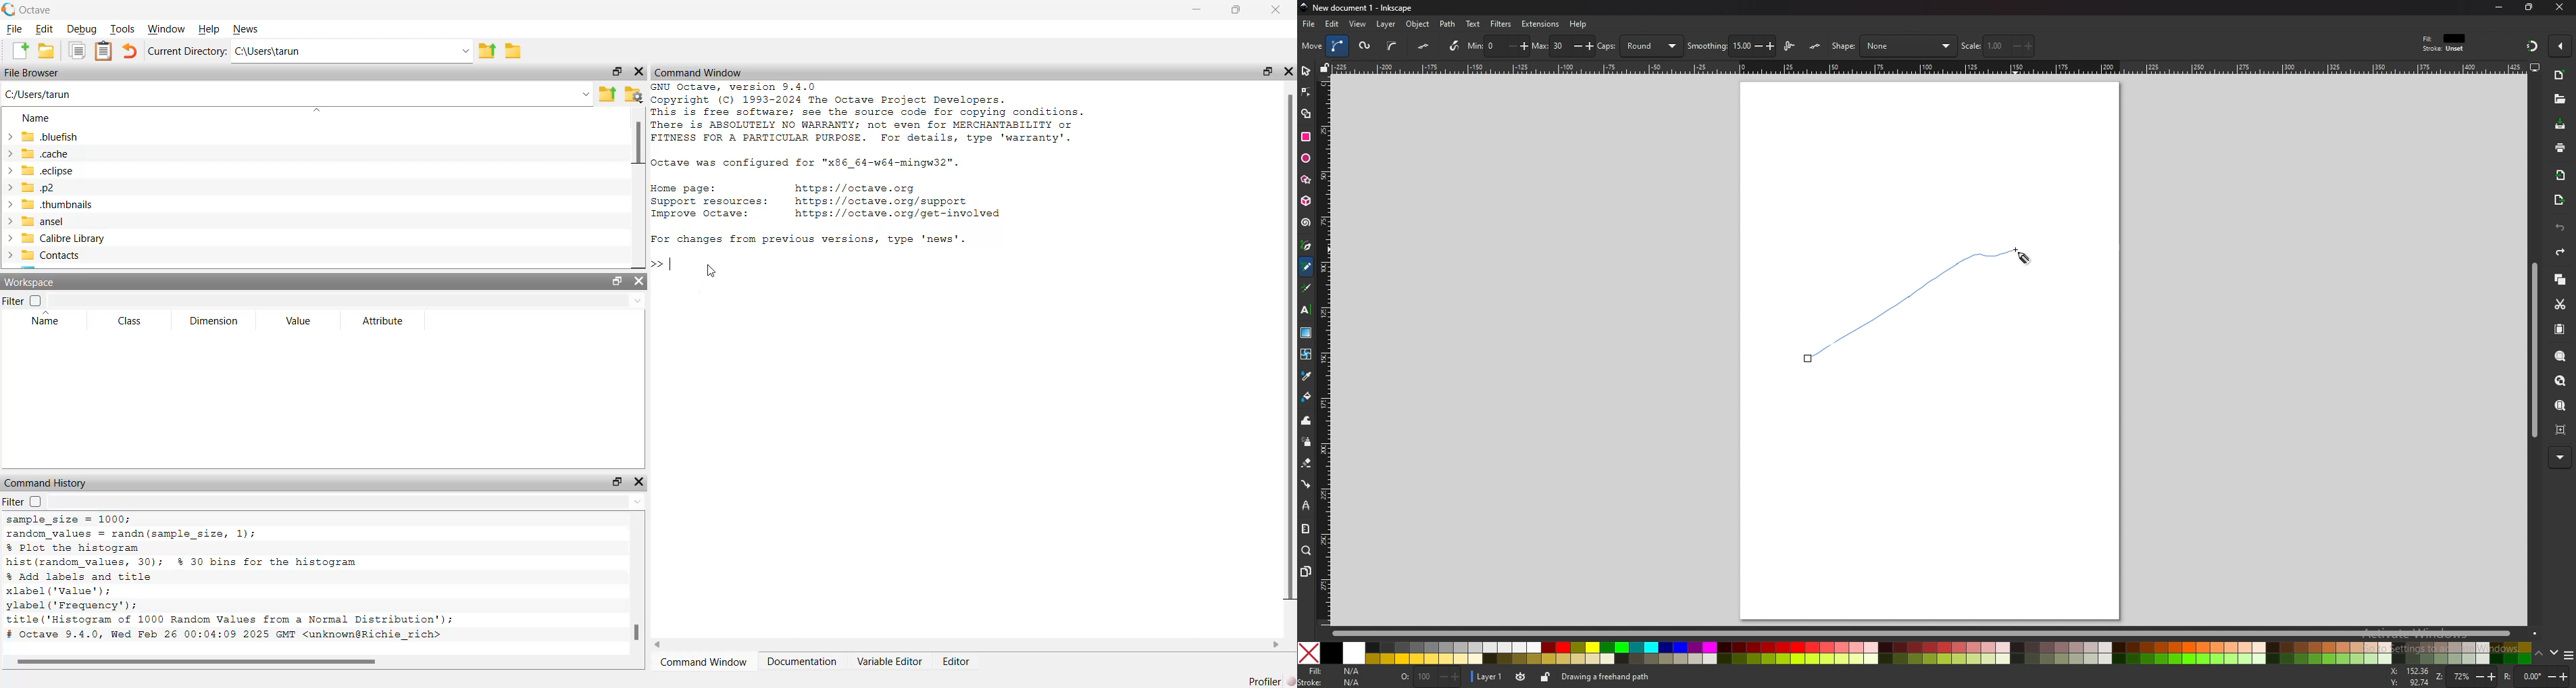 This screenshot has width=2576, height=700. What do you see at coordinates (2535, 674) in the screenshot?
I see `rotation` at bounding box center [2535, 674].